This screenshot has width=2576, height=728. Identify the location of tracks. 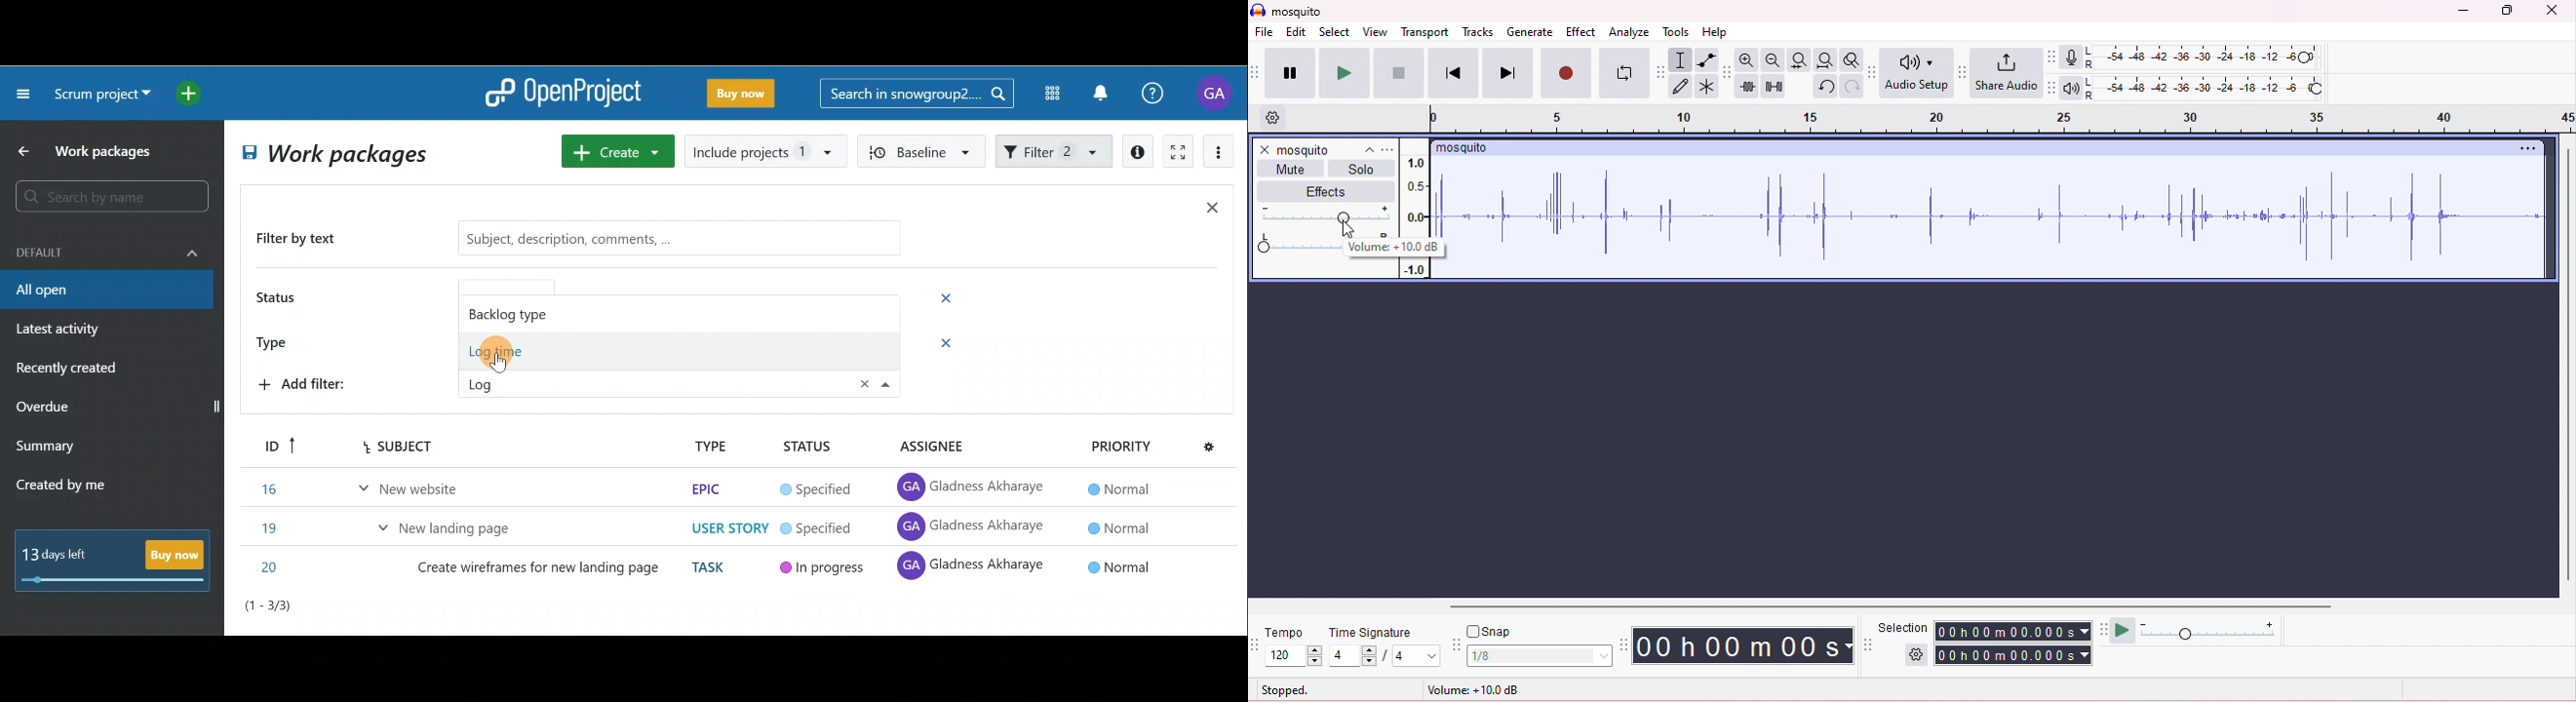
(1478, 33).